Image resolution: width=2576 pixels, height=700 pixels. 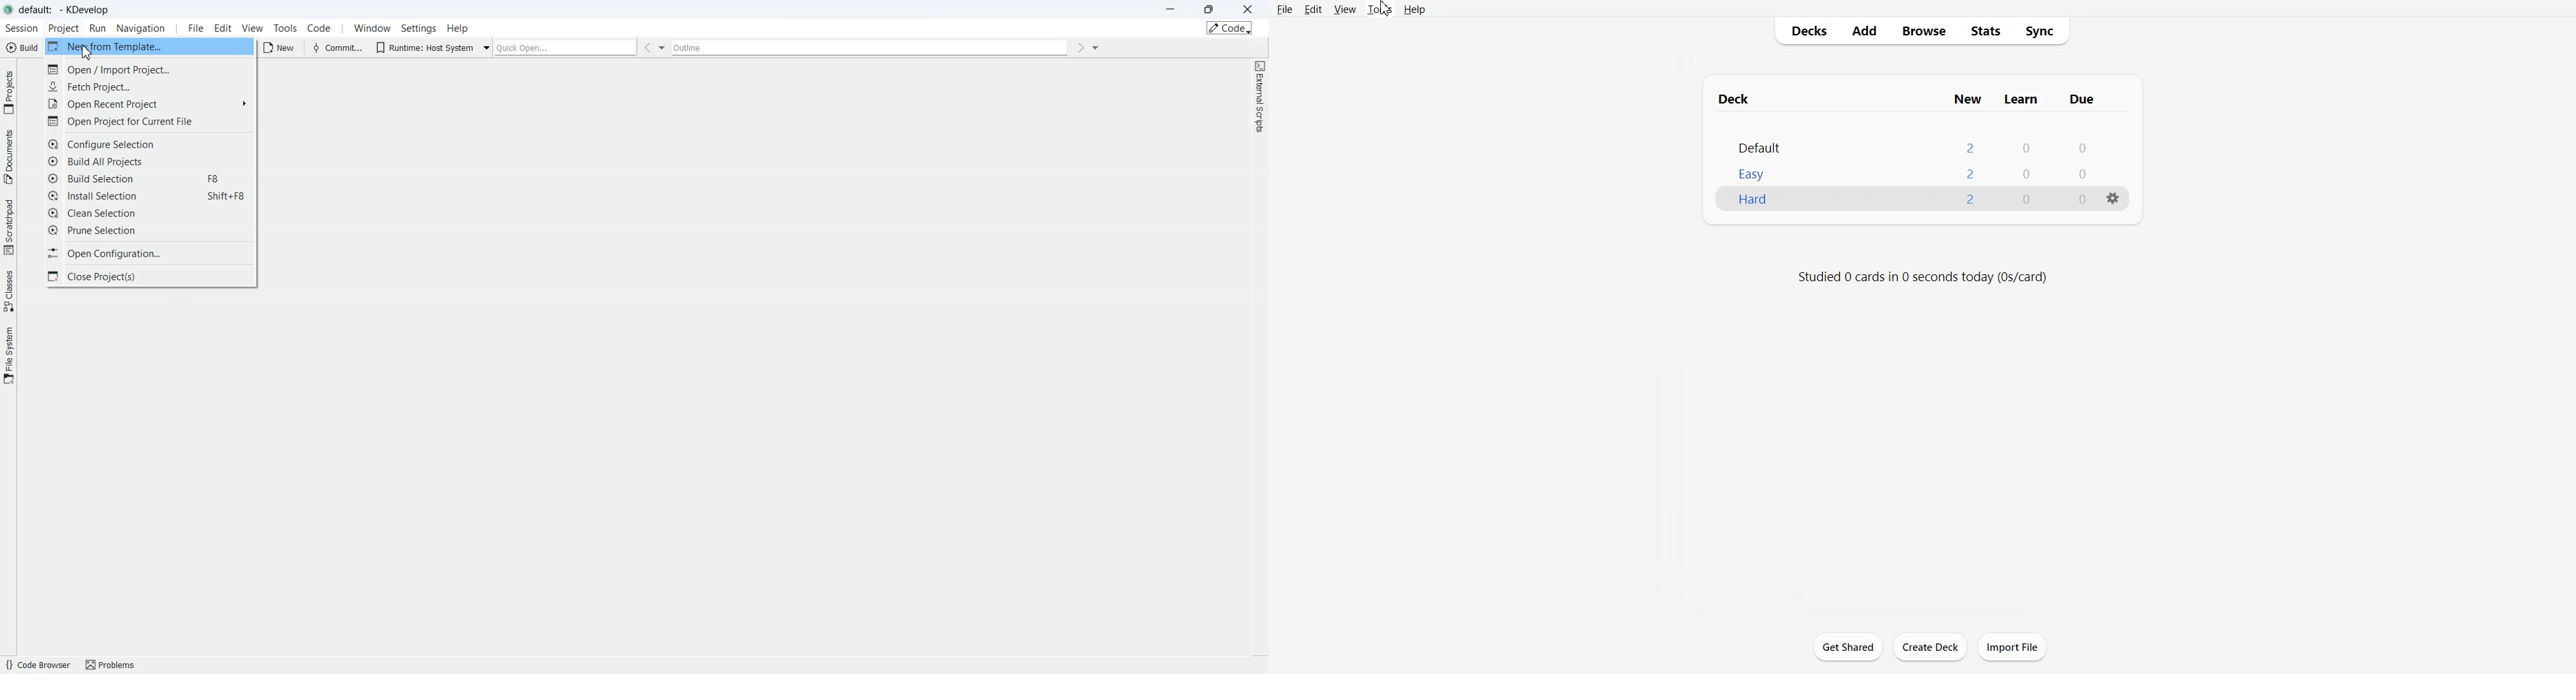 What do you see at coordinates (253, 28) in the screenshot?
I see `View` at bounding box center [253, 28].